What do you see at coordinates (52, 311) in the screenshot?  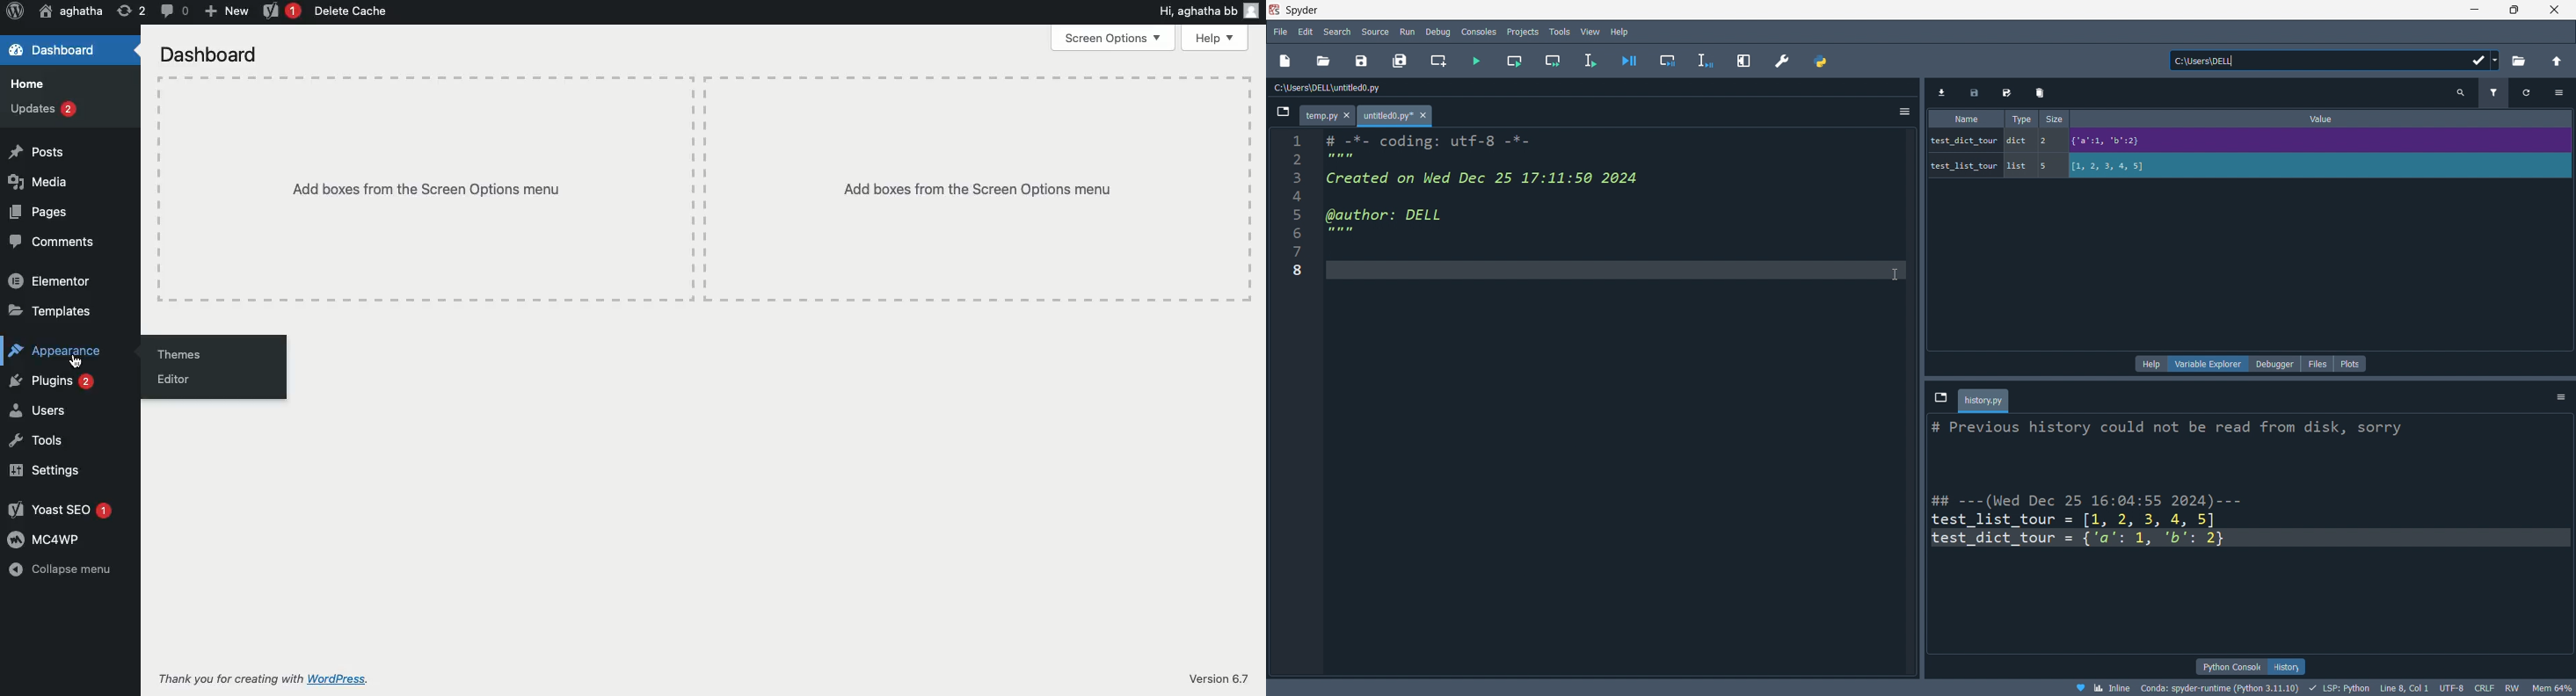 I see `Templates` at bounding box center [52, 311].